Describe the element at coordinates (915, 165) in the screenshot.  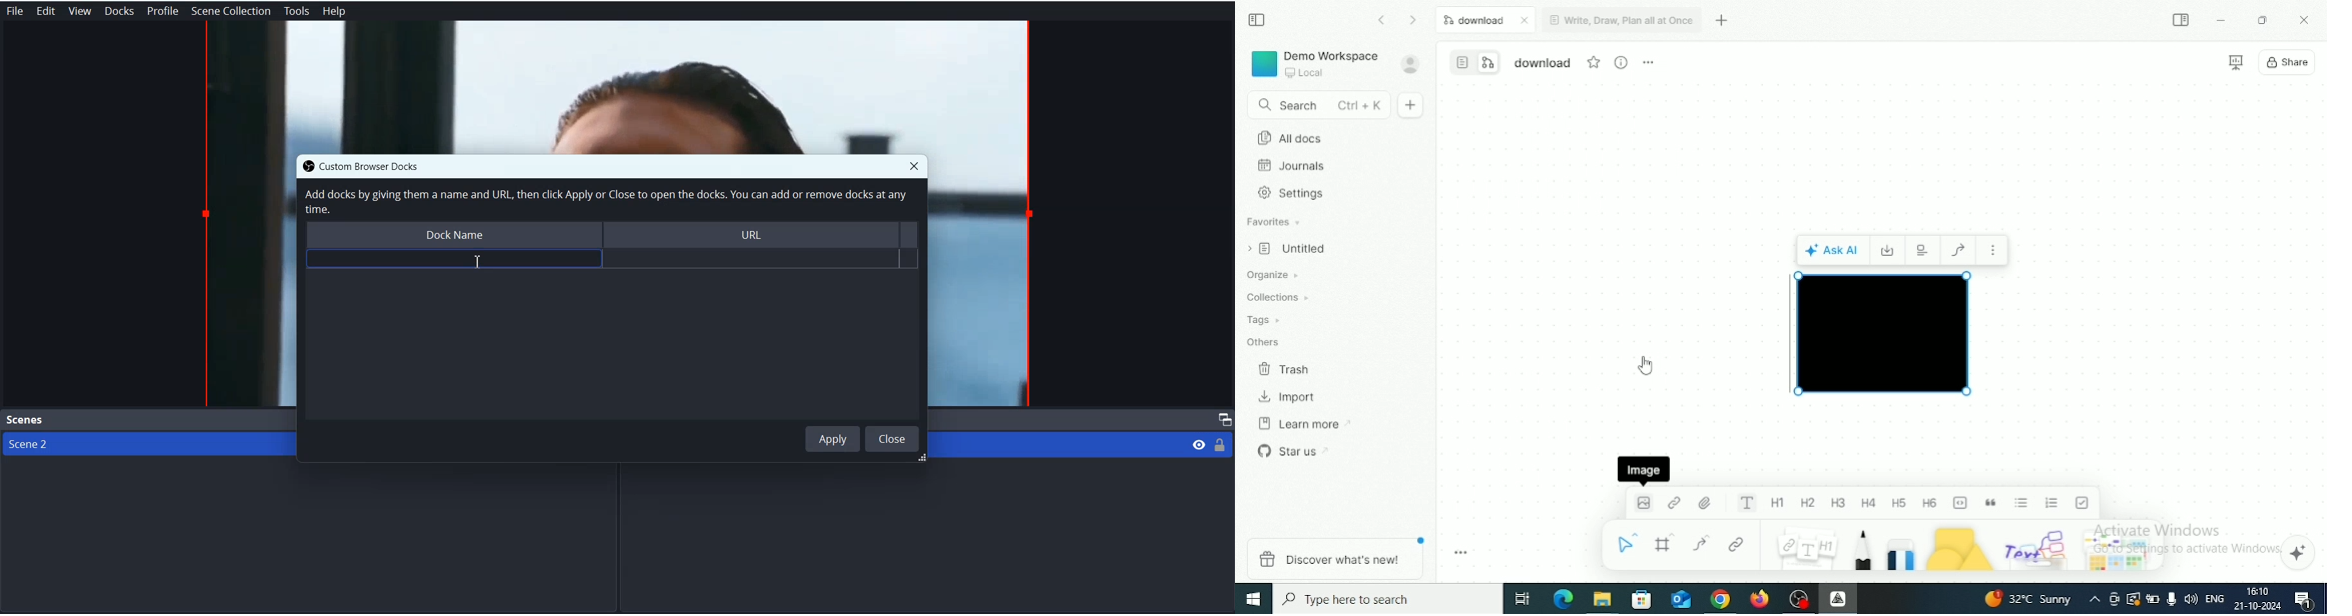
I see `Close` at that location.